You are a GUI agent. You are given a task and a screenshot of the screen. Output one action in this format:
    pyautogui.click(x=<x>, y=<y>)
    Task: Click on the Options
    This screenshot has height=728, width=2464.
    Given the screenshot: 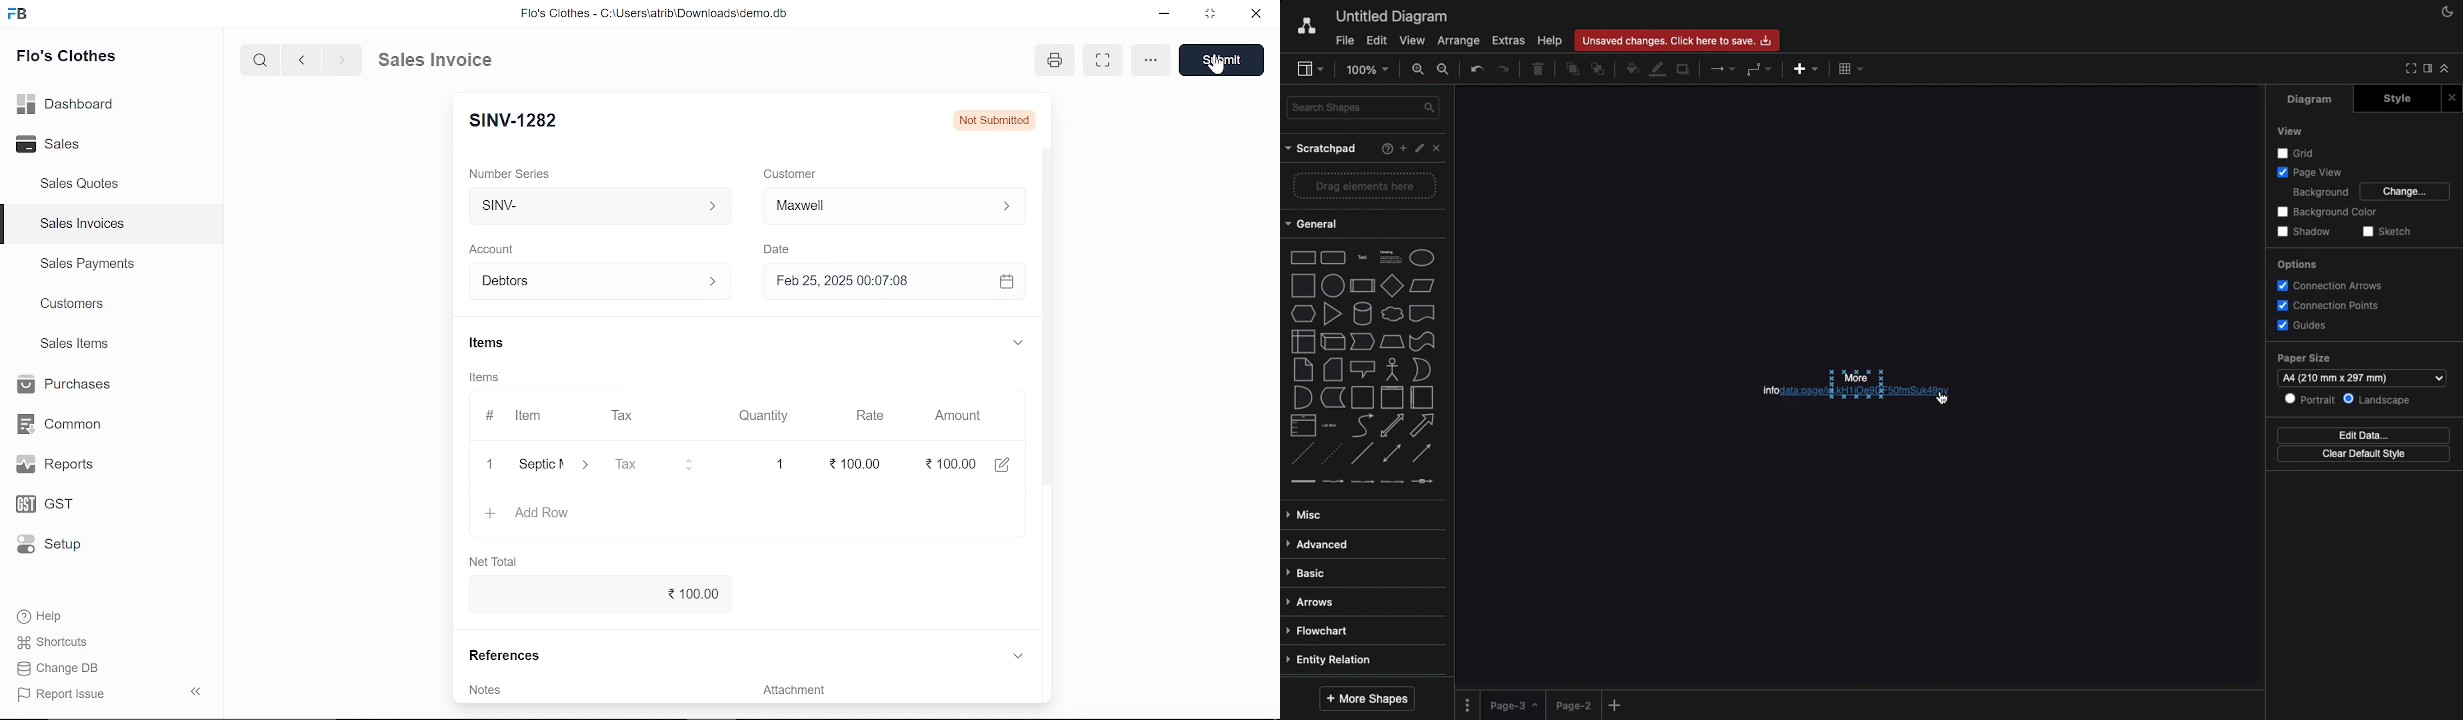 What is the action you would take?
    pyautogui.click(x=2299, y=264)
    